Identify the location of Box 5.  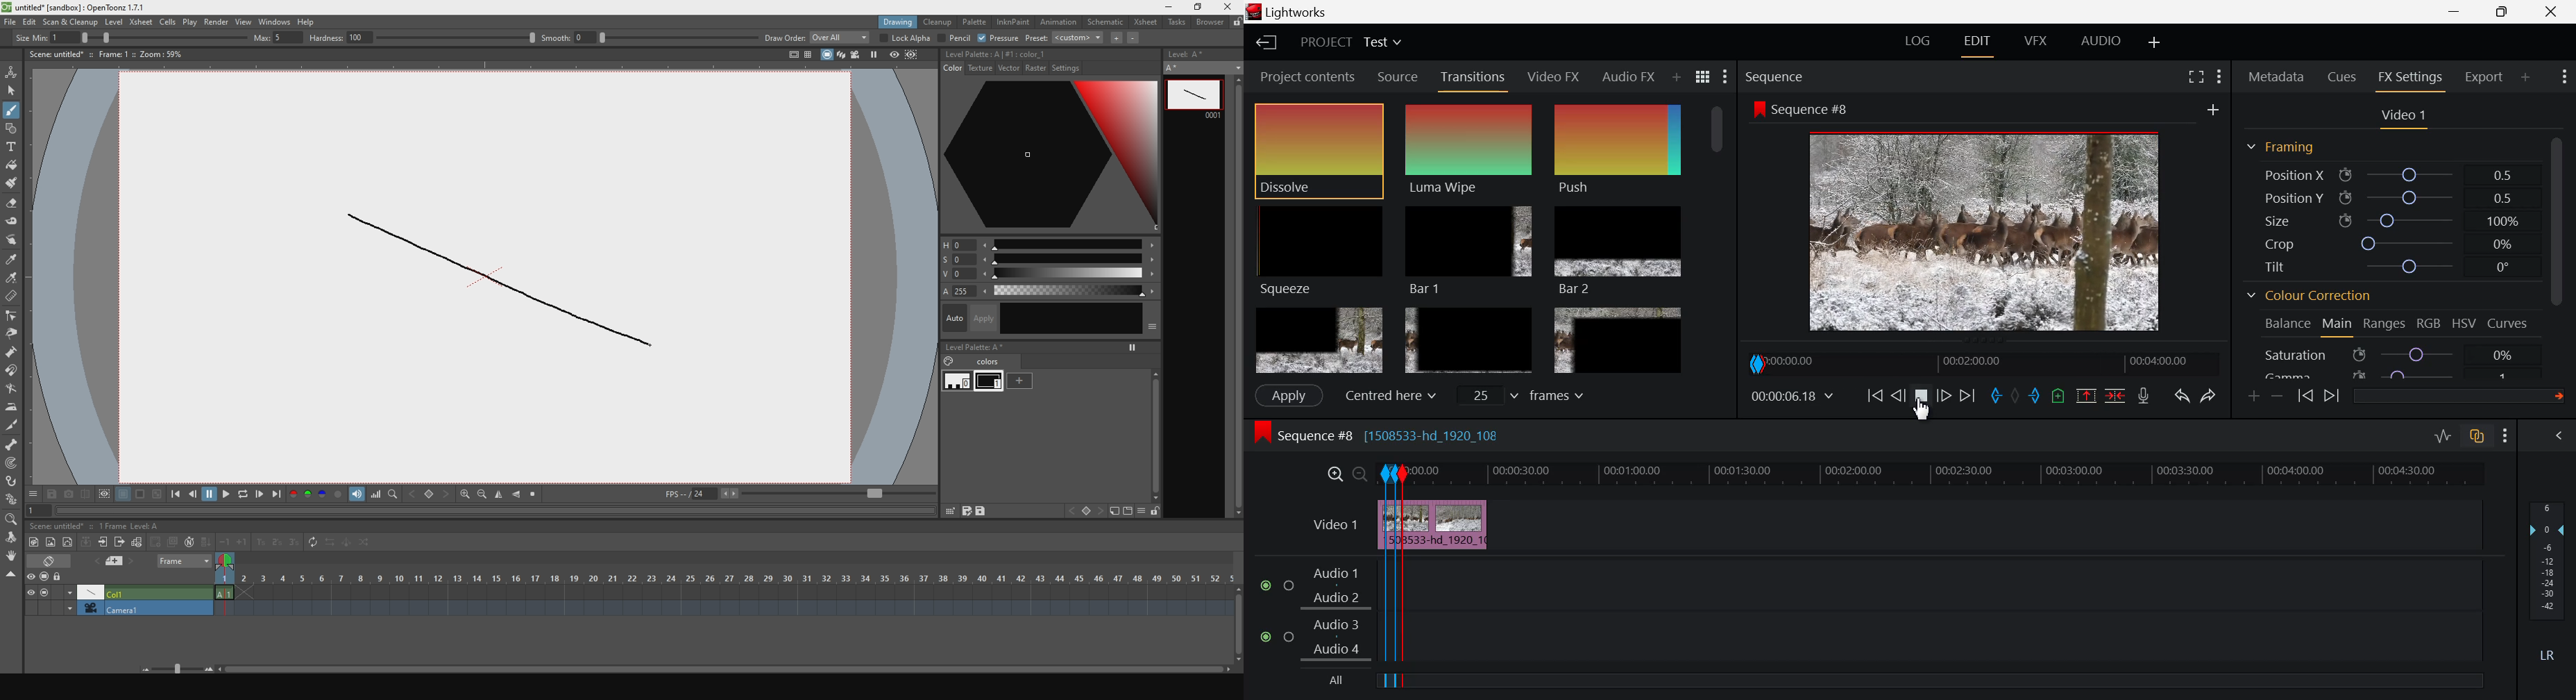
(1469, 342).